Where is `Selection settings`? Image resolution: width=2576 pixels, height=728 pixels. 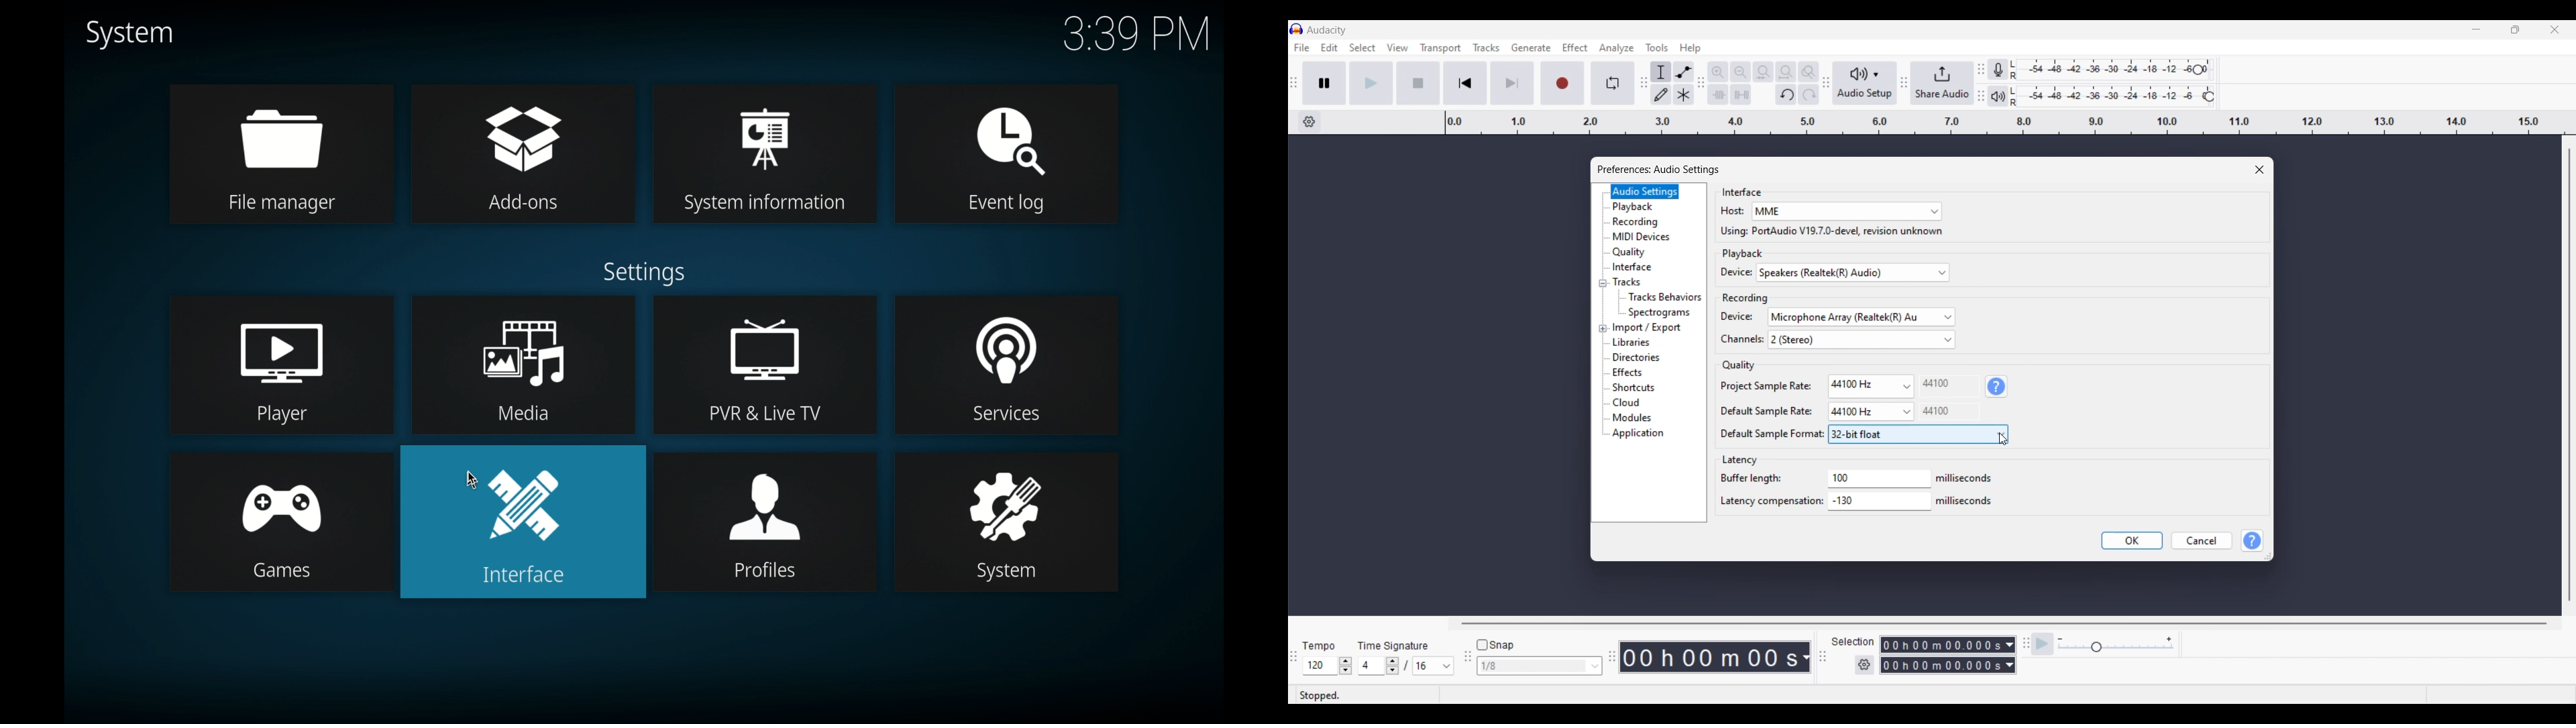 Selection settings is located at coordinates (1865, 665).